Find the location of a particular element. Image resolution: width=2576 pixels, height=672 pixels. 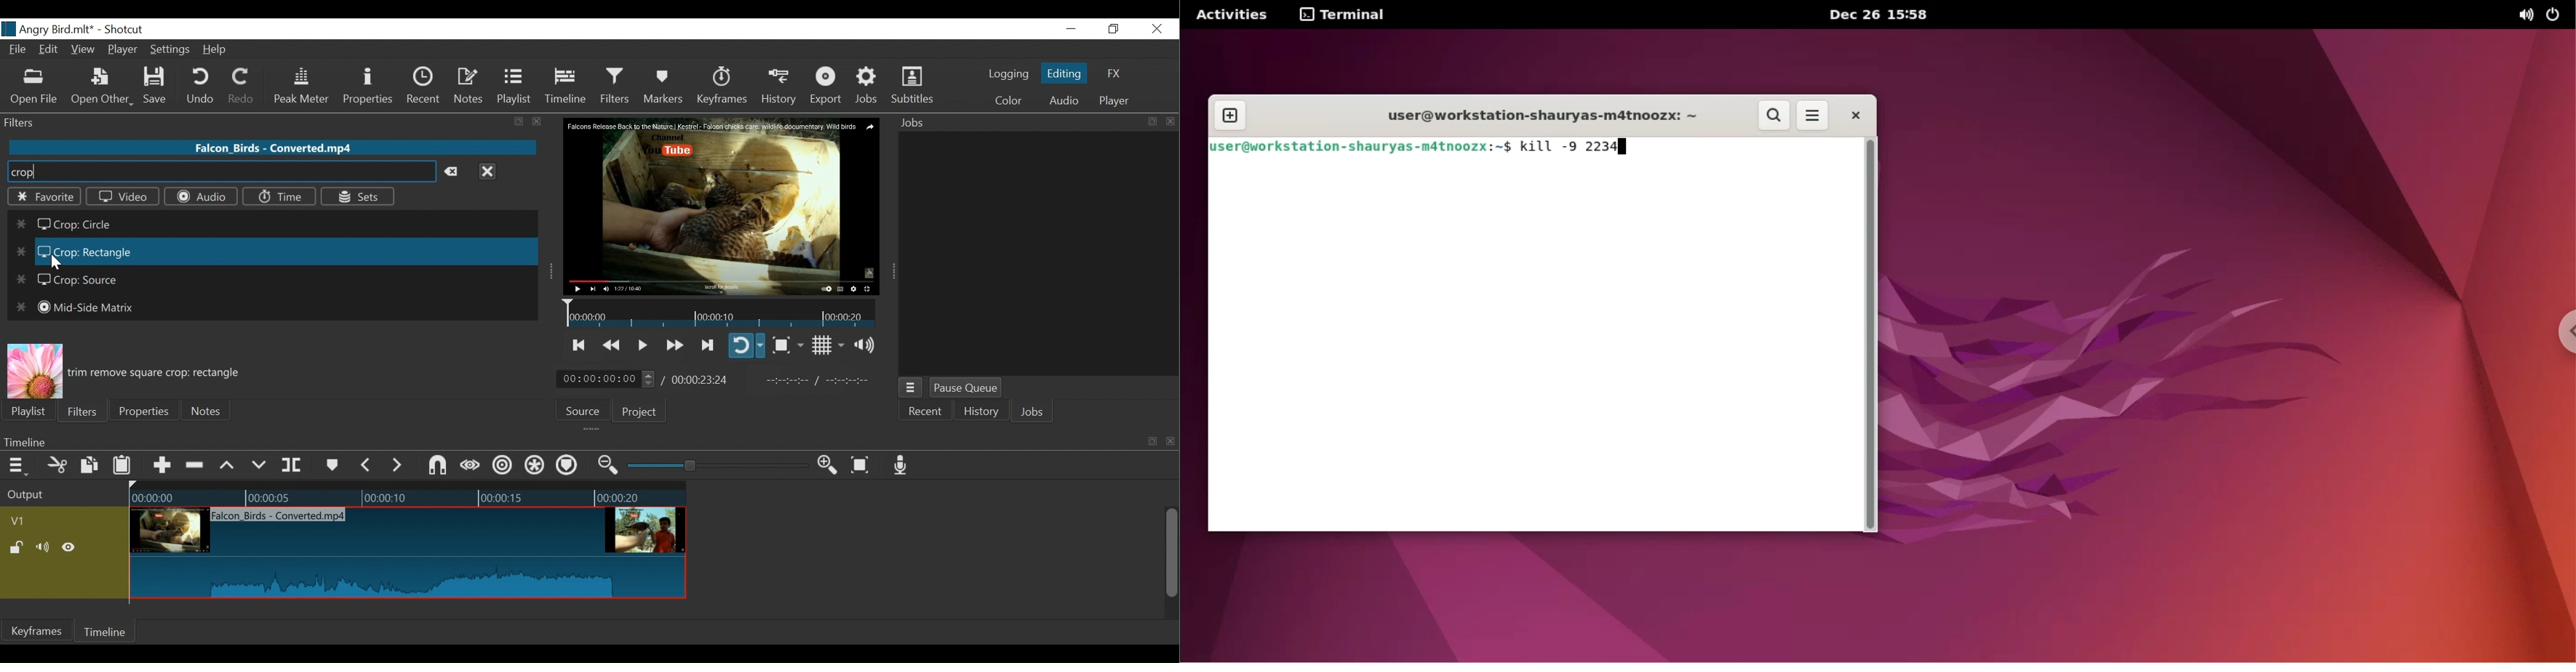

Previous marker is located at coordinates (366, 465).